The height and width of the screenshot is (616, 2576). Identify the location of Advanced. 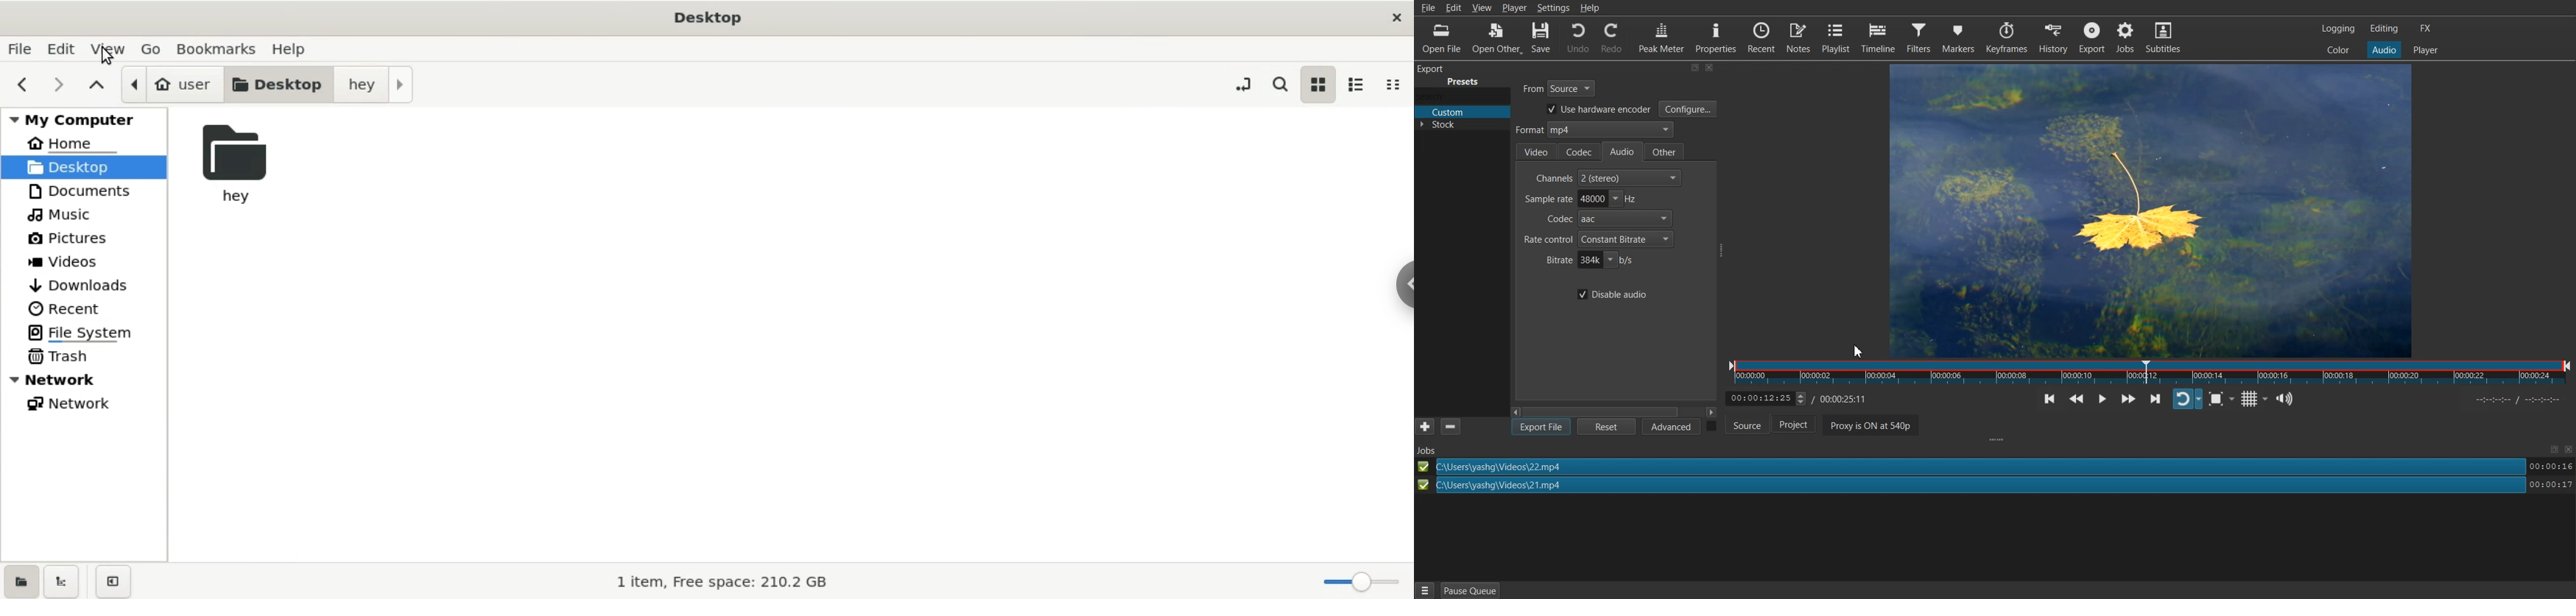
(1669, 428).